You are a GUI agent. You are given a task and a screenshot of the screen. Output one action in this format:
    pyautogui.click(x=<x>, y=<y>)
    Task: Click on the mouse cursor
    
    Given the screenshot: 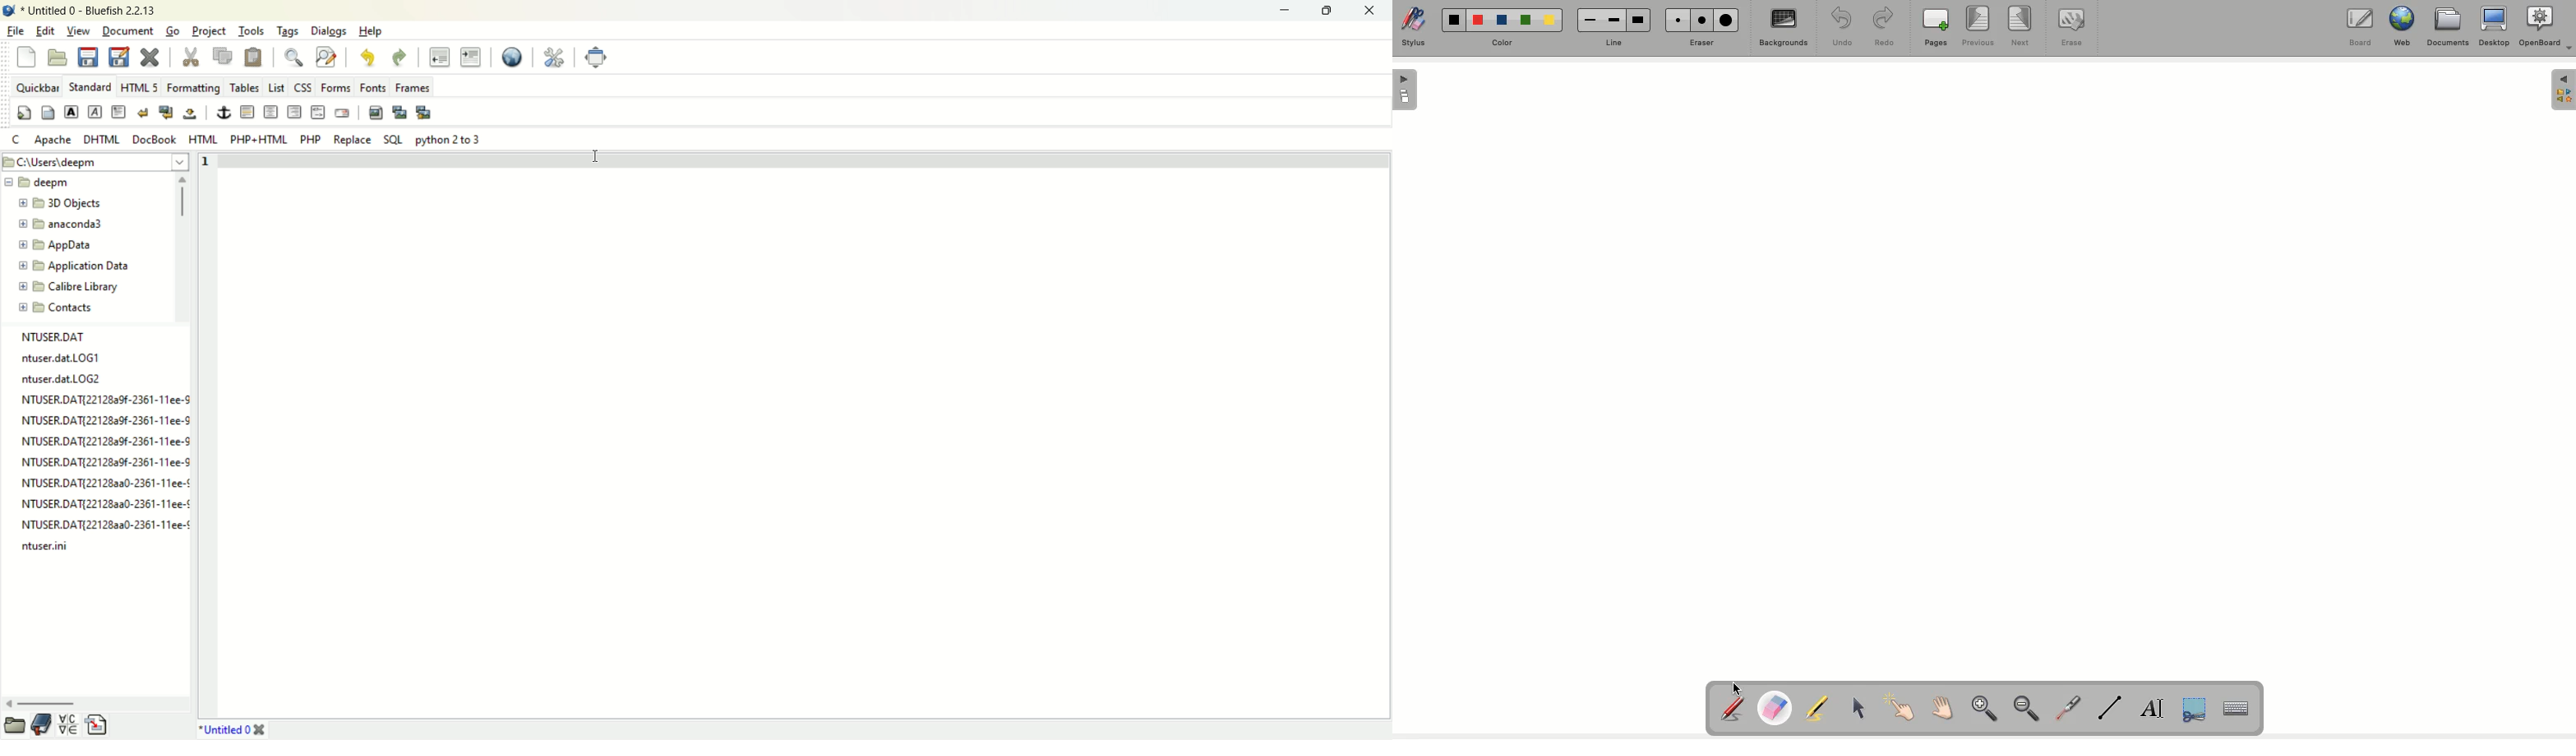 What is the action you would take?
    pyautogui.click(x=593, y=158)
    